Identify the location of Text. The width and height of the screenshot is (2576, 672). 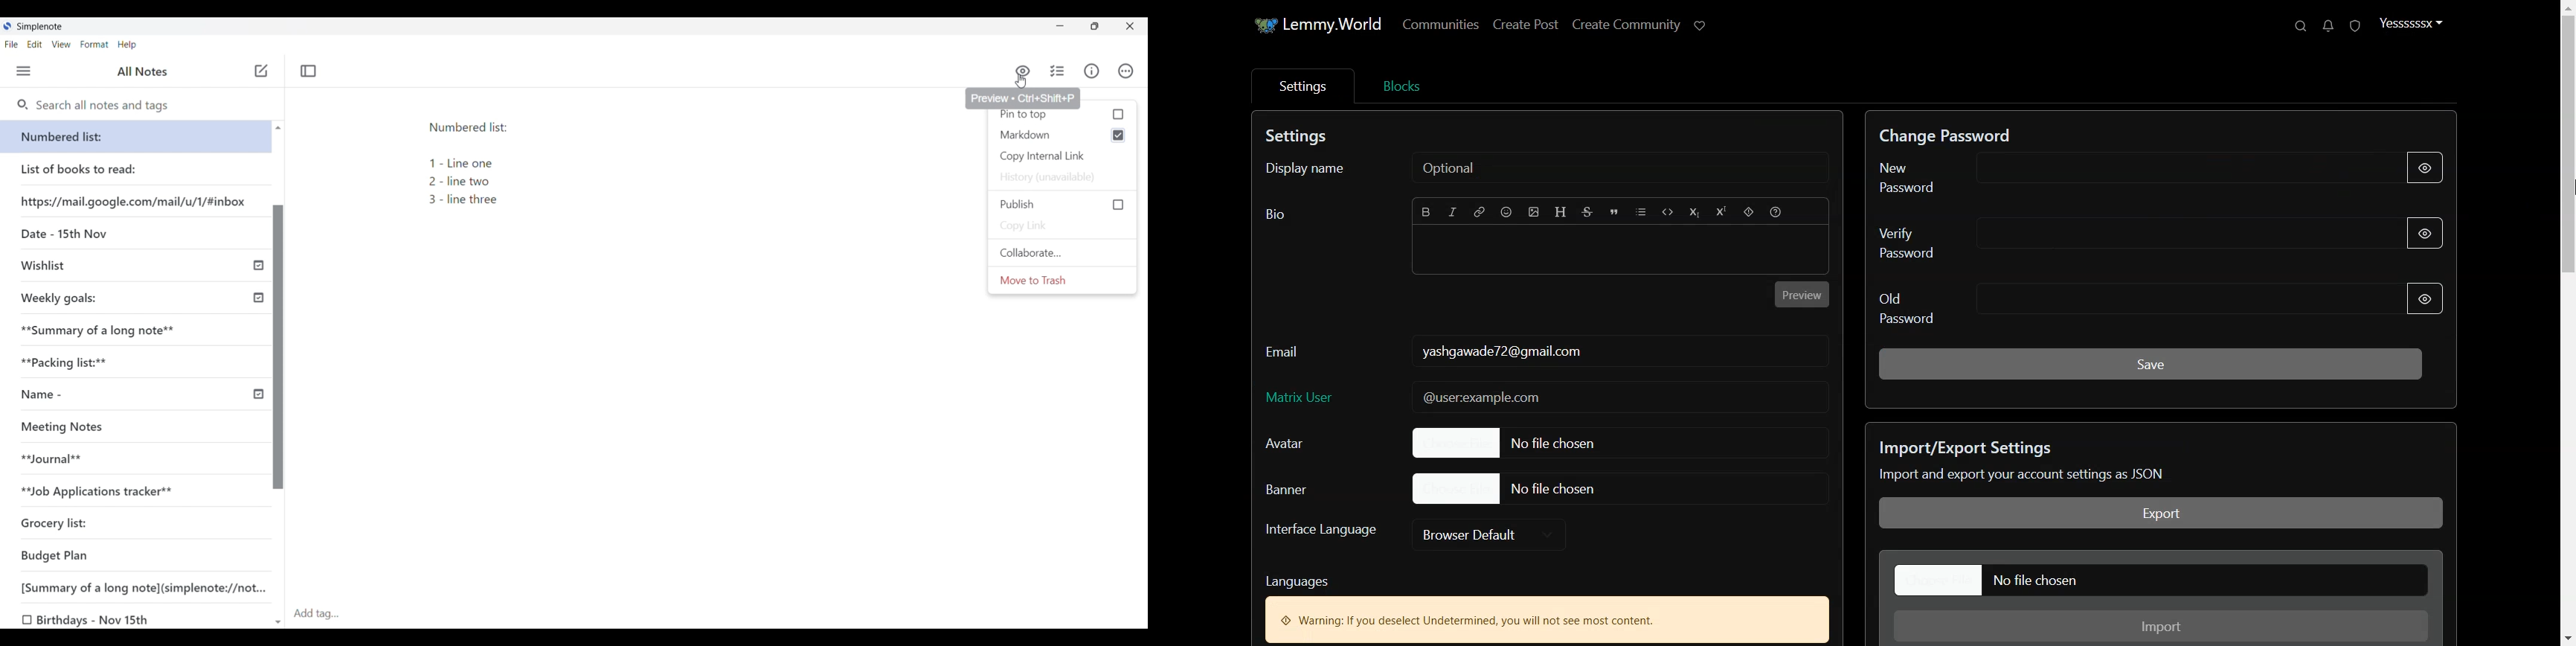
(1943, 135).